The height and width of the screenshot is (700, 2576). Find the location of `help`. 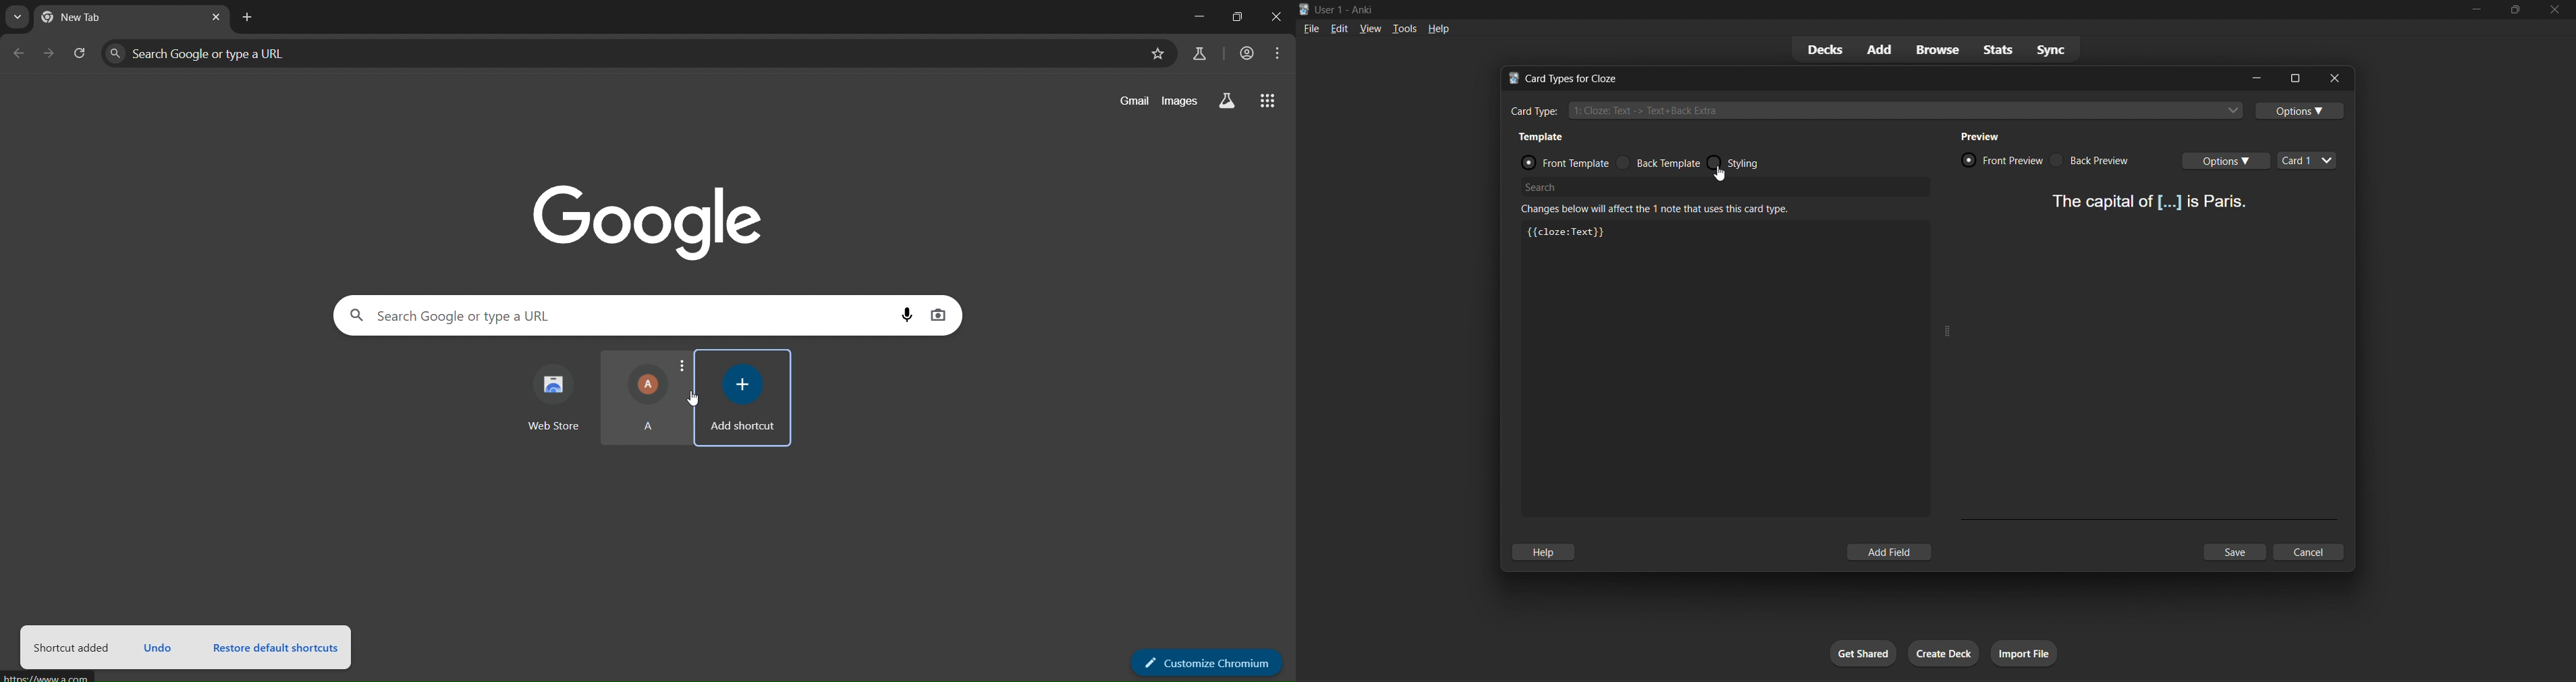

help is located at coordinates (1442, 28).